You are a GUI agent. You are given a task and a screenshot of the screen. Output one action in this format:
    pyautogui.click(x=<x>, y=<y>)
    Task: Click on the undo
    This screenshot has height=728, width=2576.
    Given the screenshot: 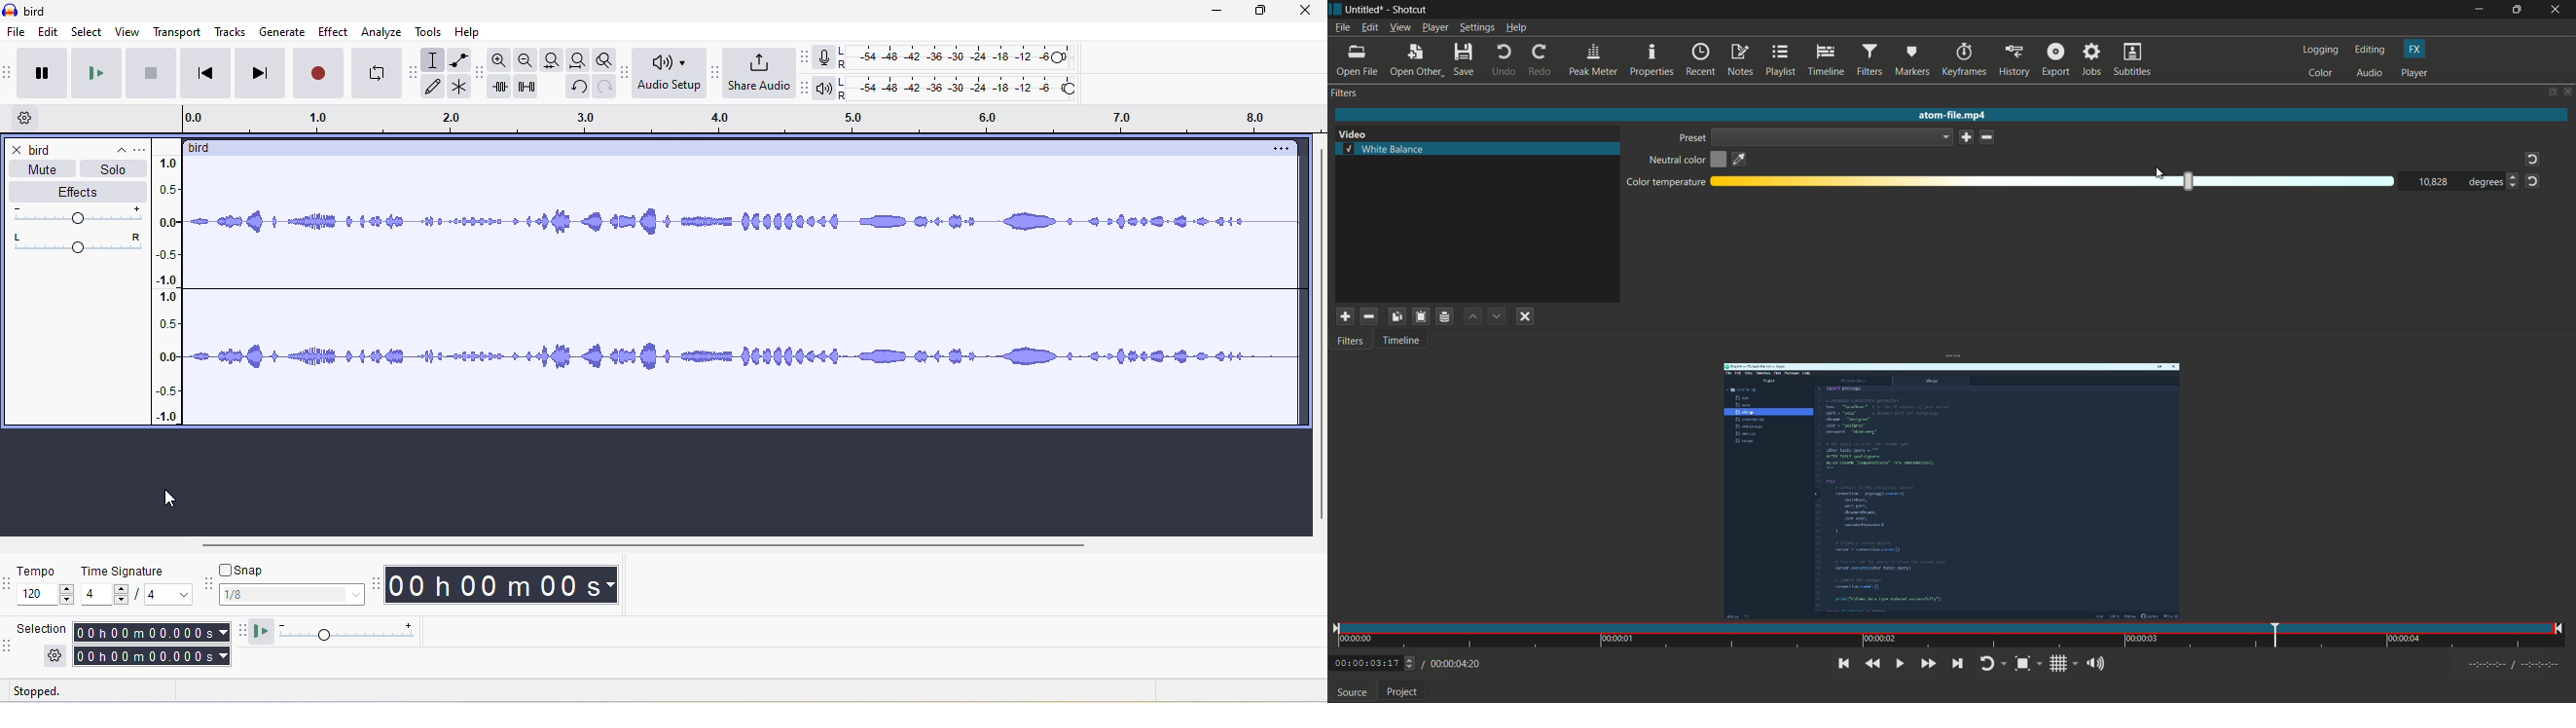 What is the action you would take?
    pyautogui.click(x=1502, y=59)
    